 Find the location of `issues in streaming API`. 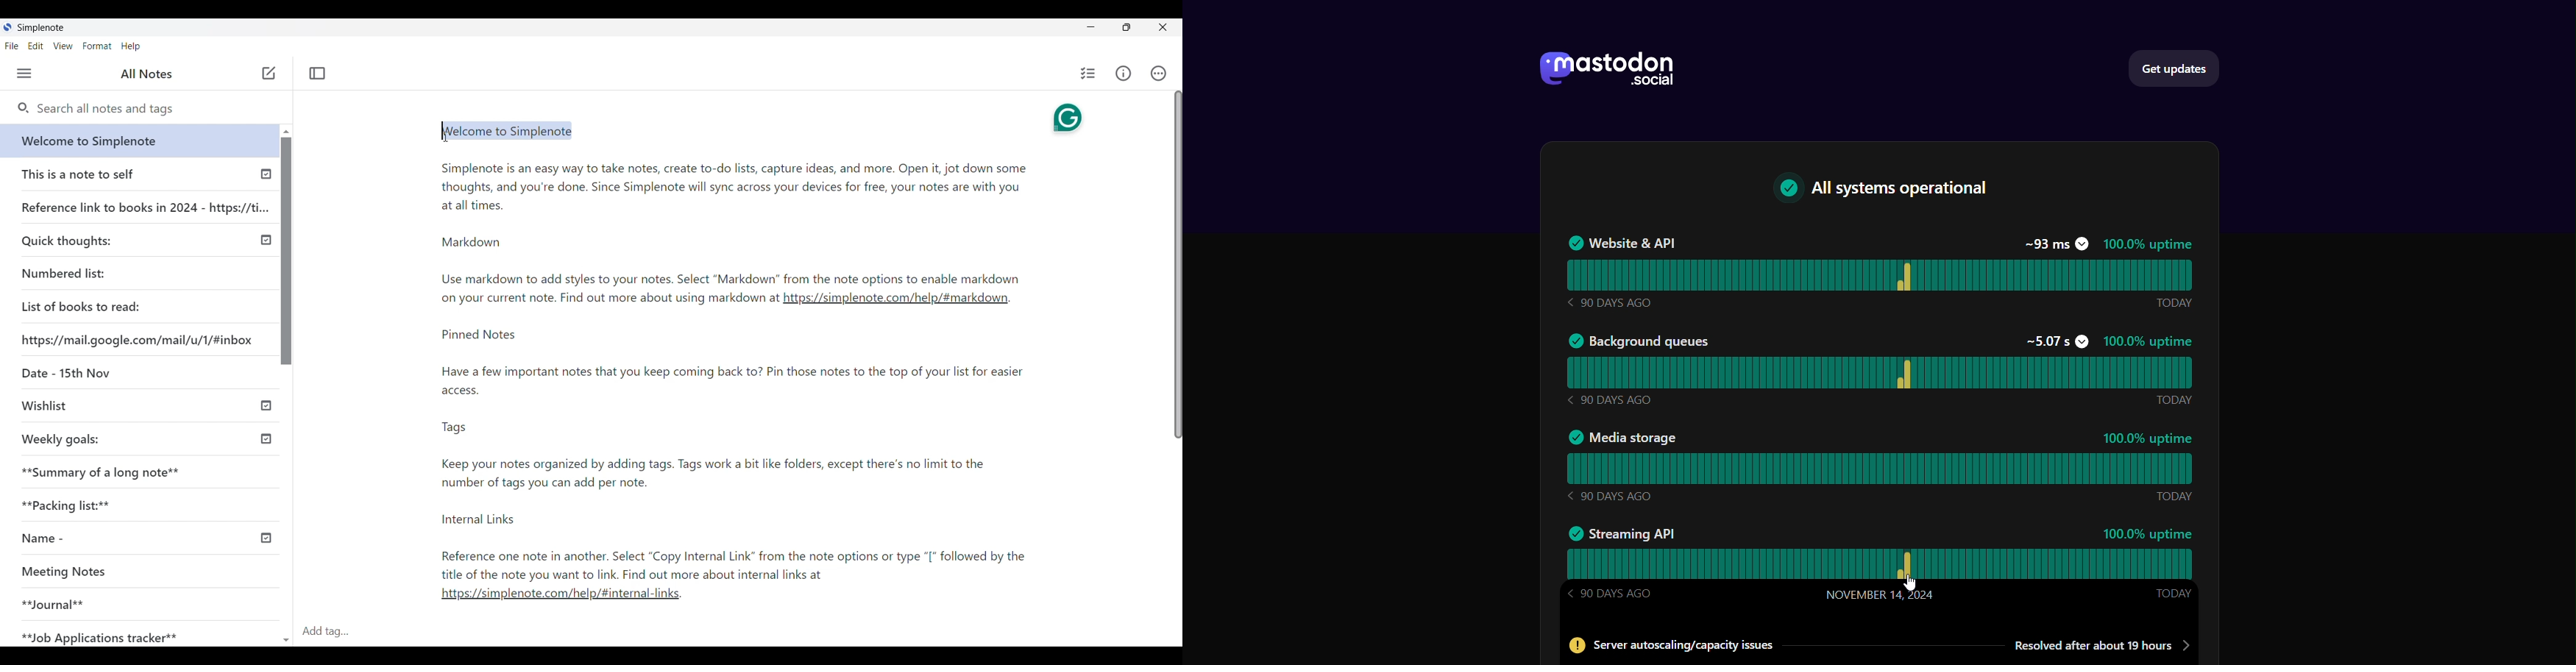

issues in streaming API is located at coordinates (1874, 646).